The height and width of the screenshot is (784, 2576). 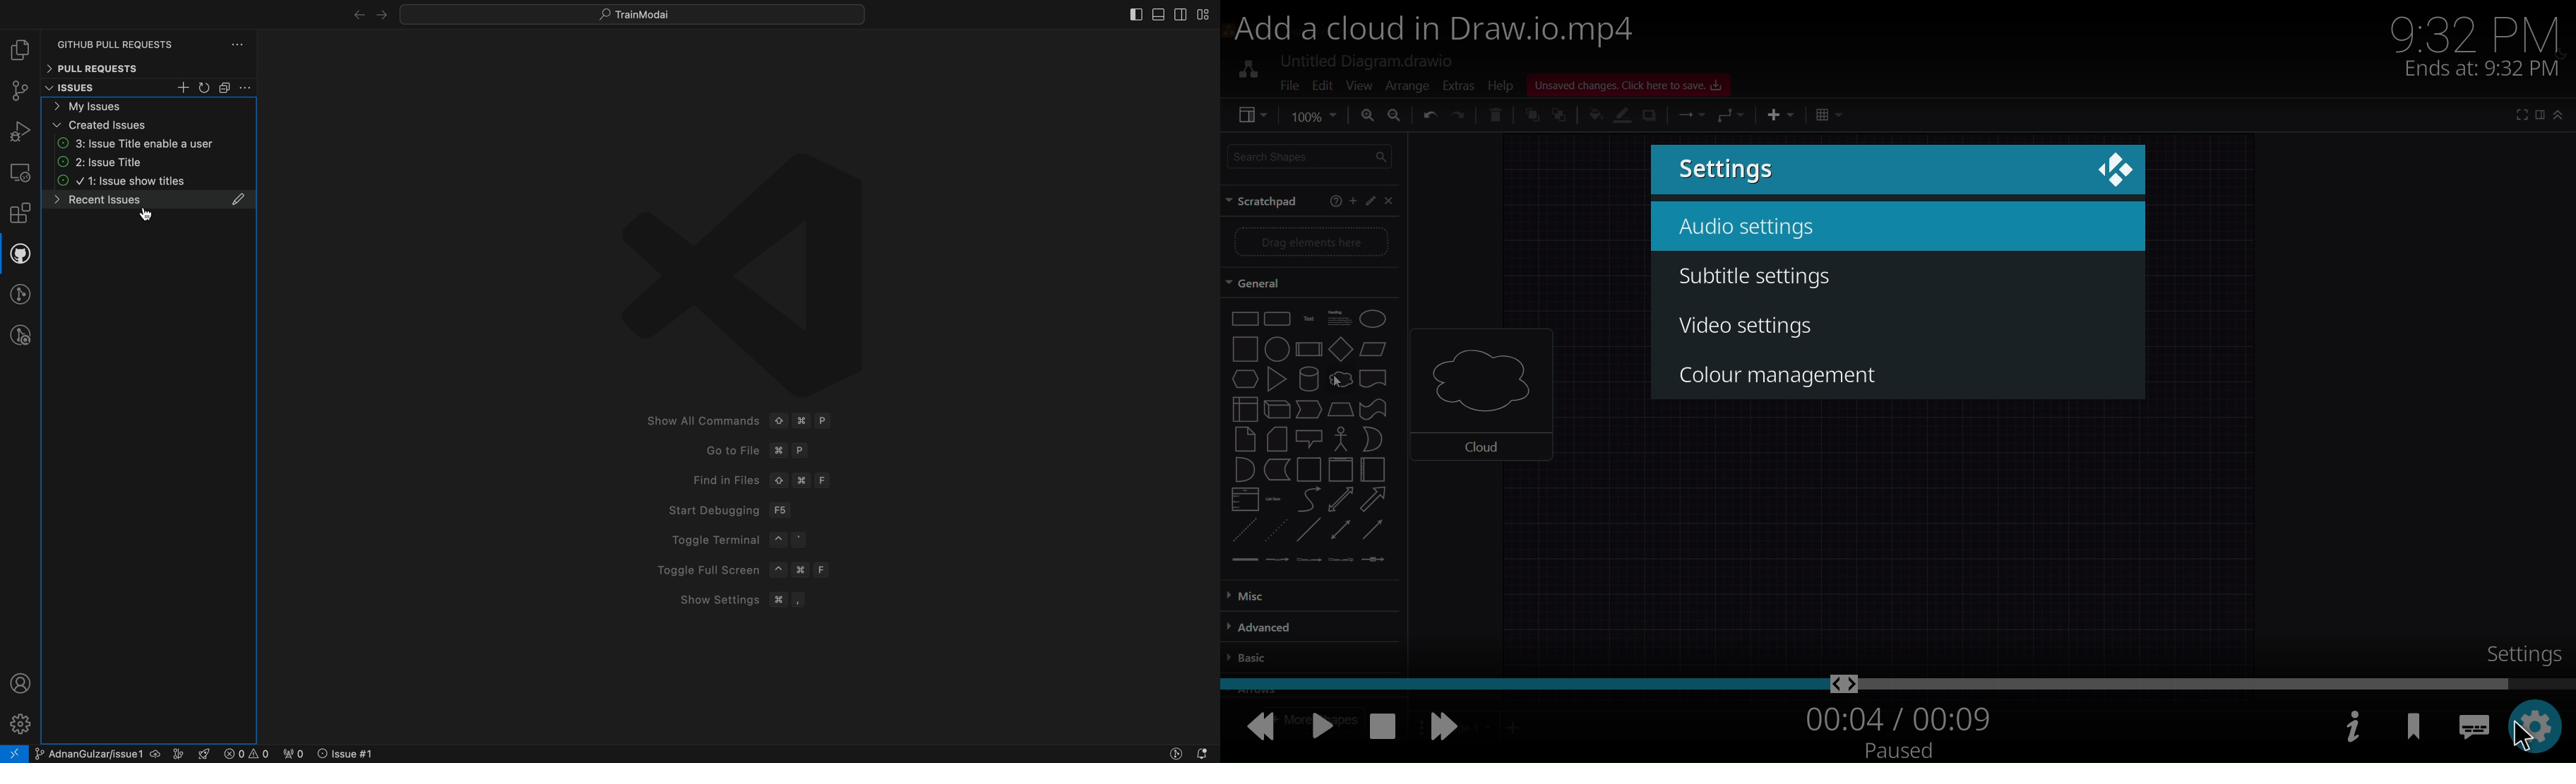 I want to click on color management, so click(x=1784, y=374).